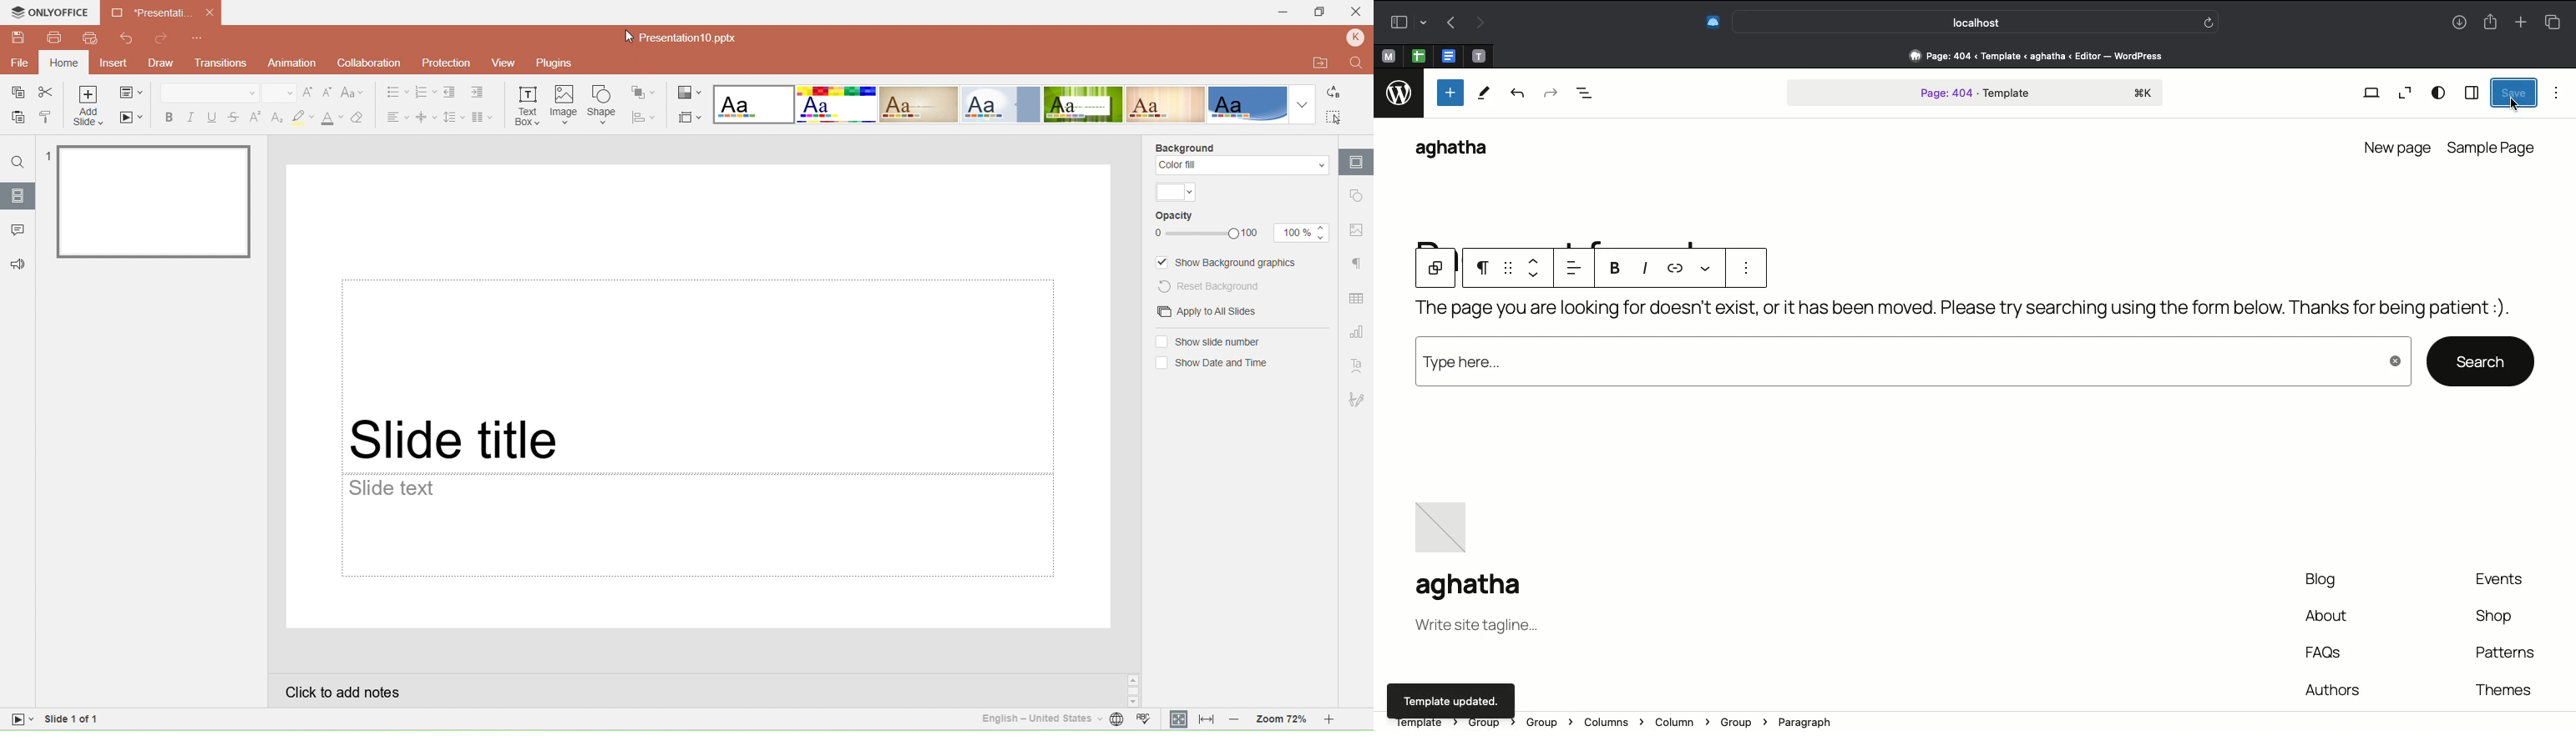  Describe the element at coordinates (690, 91) in the screenshot. I see `Change color theme` at that location.